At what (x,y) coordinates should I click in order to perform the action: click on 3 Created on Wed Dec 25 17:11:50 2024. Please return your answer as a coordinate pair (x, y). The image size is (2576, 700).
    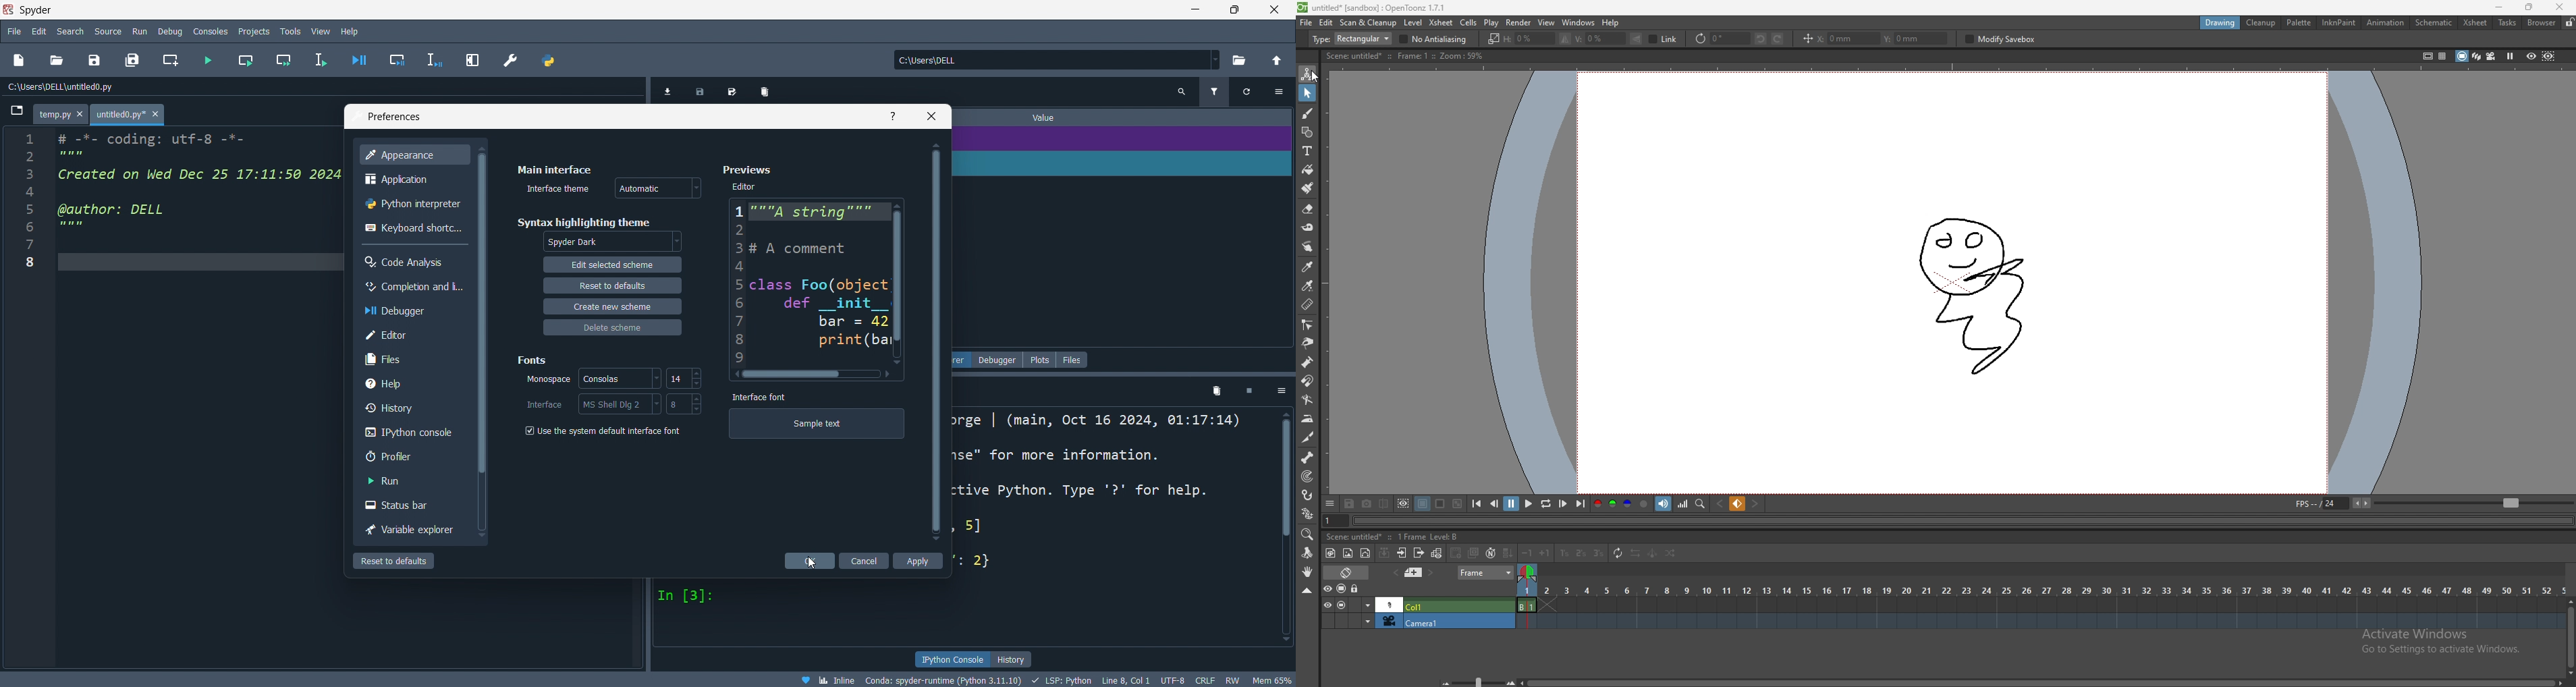
    Looking at the image, I should click on (182, 176).